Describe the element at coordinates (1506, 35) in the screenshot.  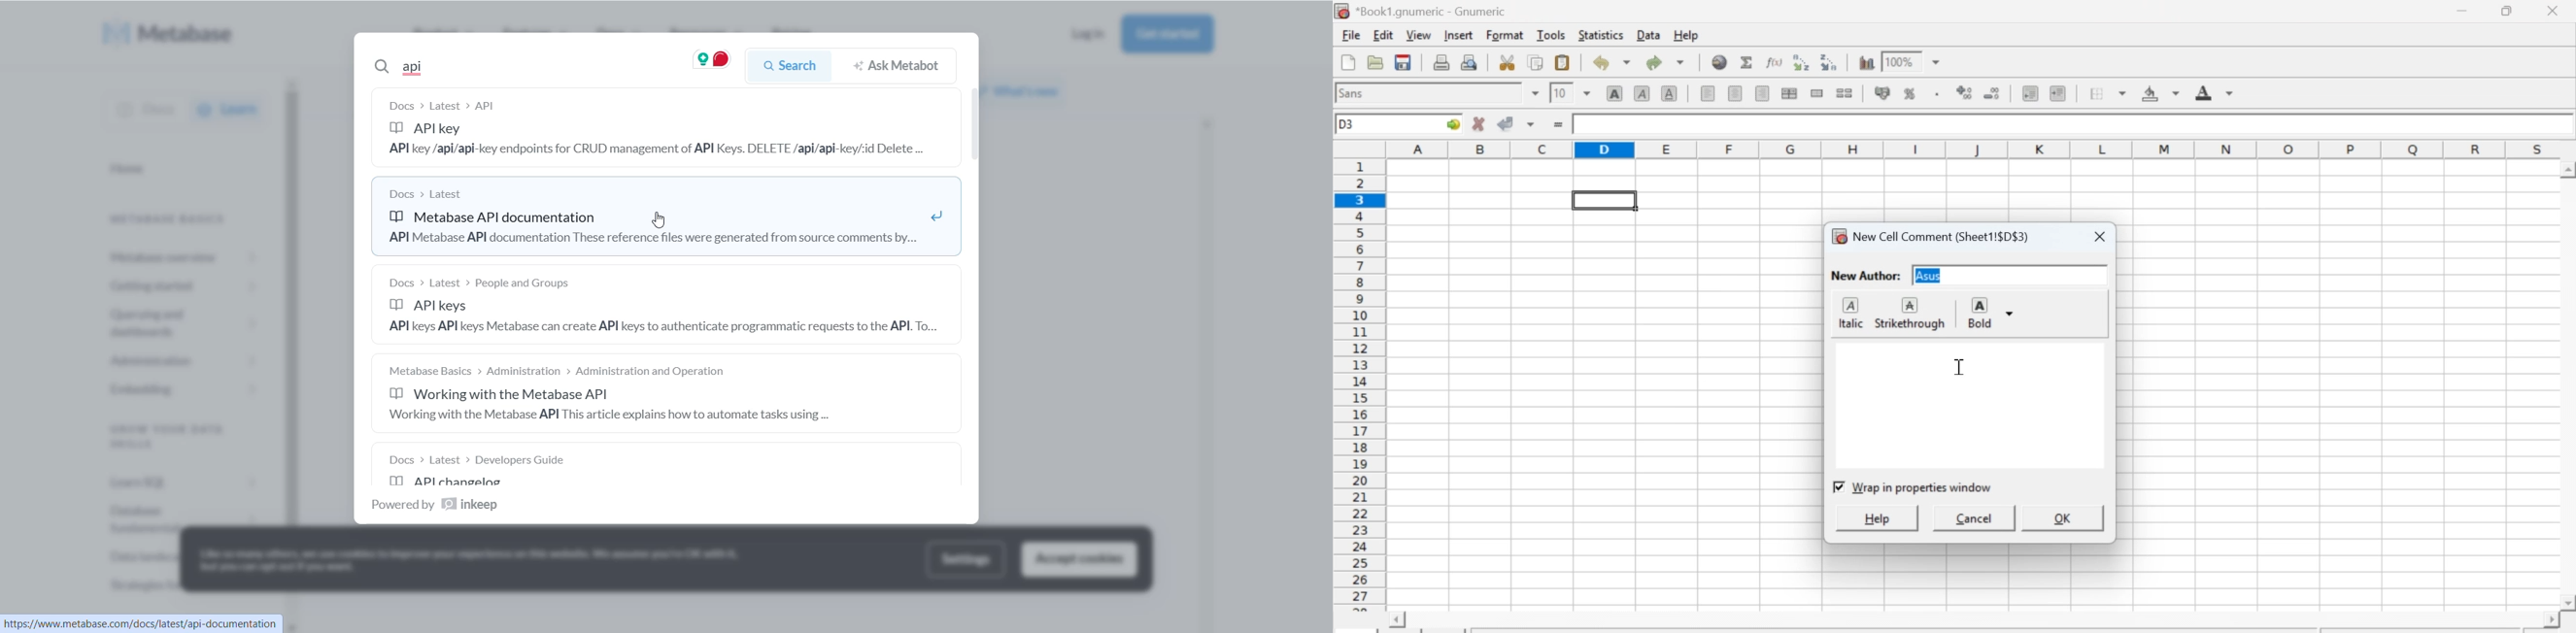
I see `Format` at that location.